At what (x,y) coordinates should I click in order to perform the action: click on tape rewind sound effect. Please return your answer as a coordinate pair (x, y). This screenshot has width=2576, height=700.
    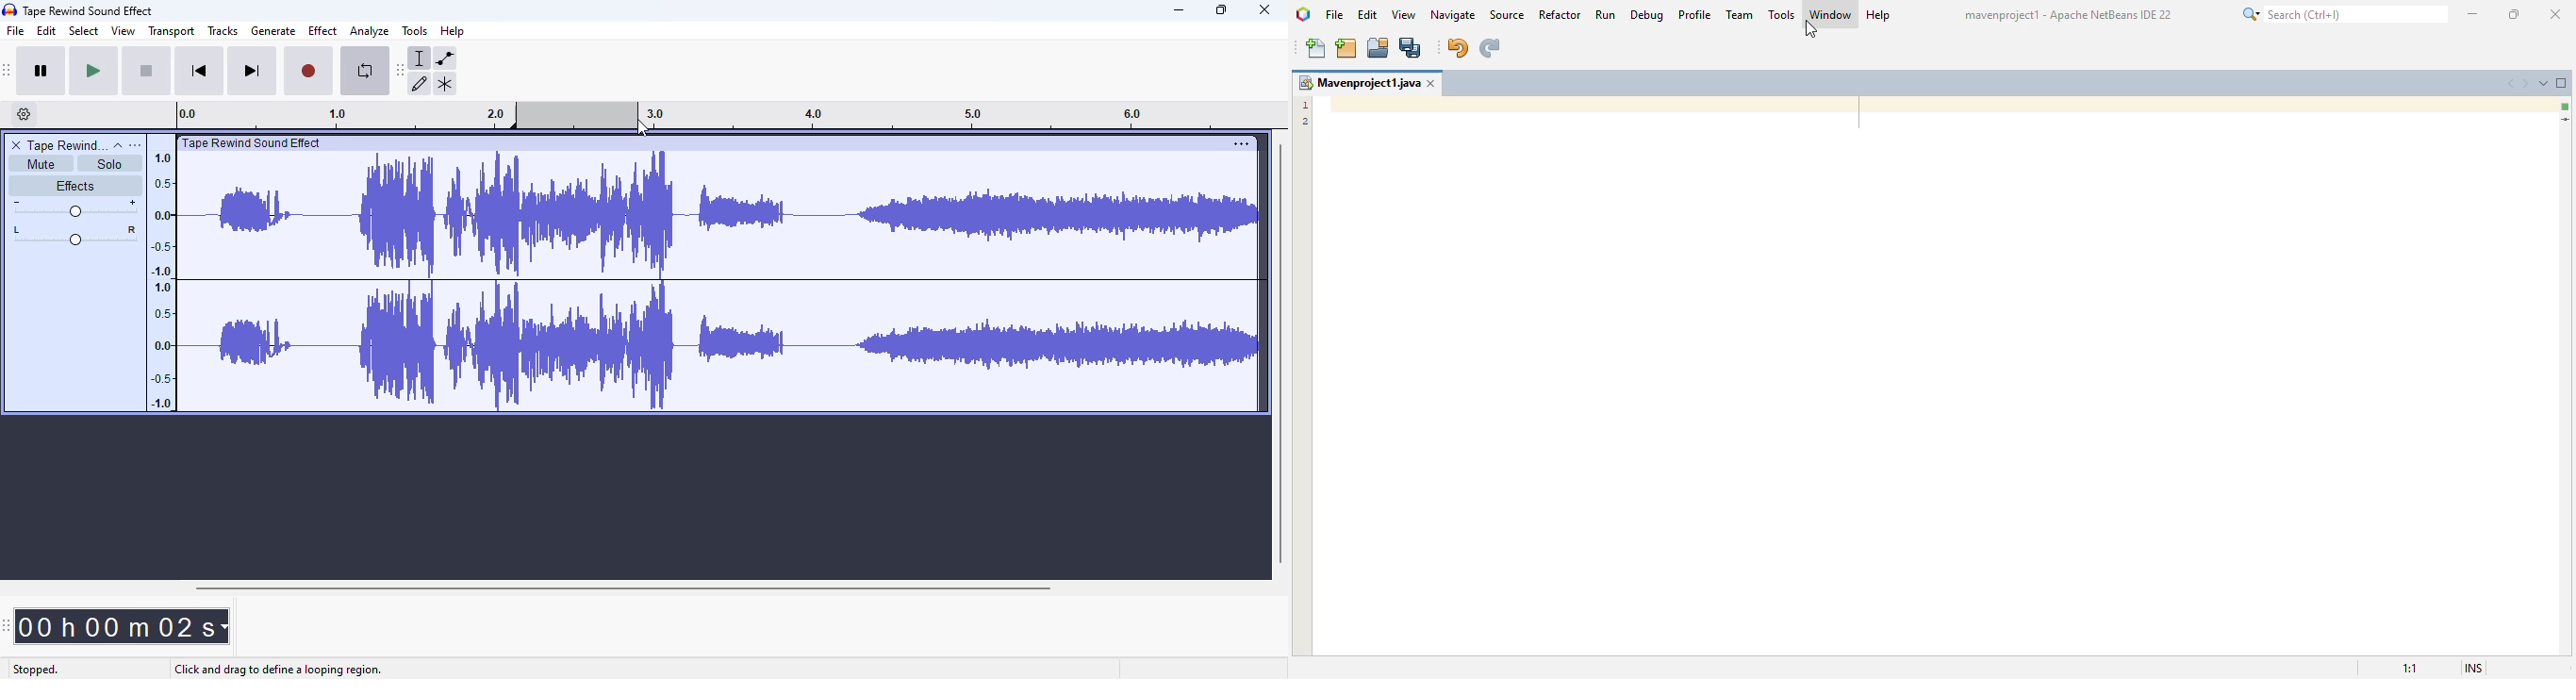
    Looking at the image, I should click on (66, 144).